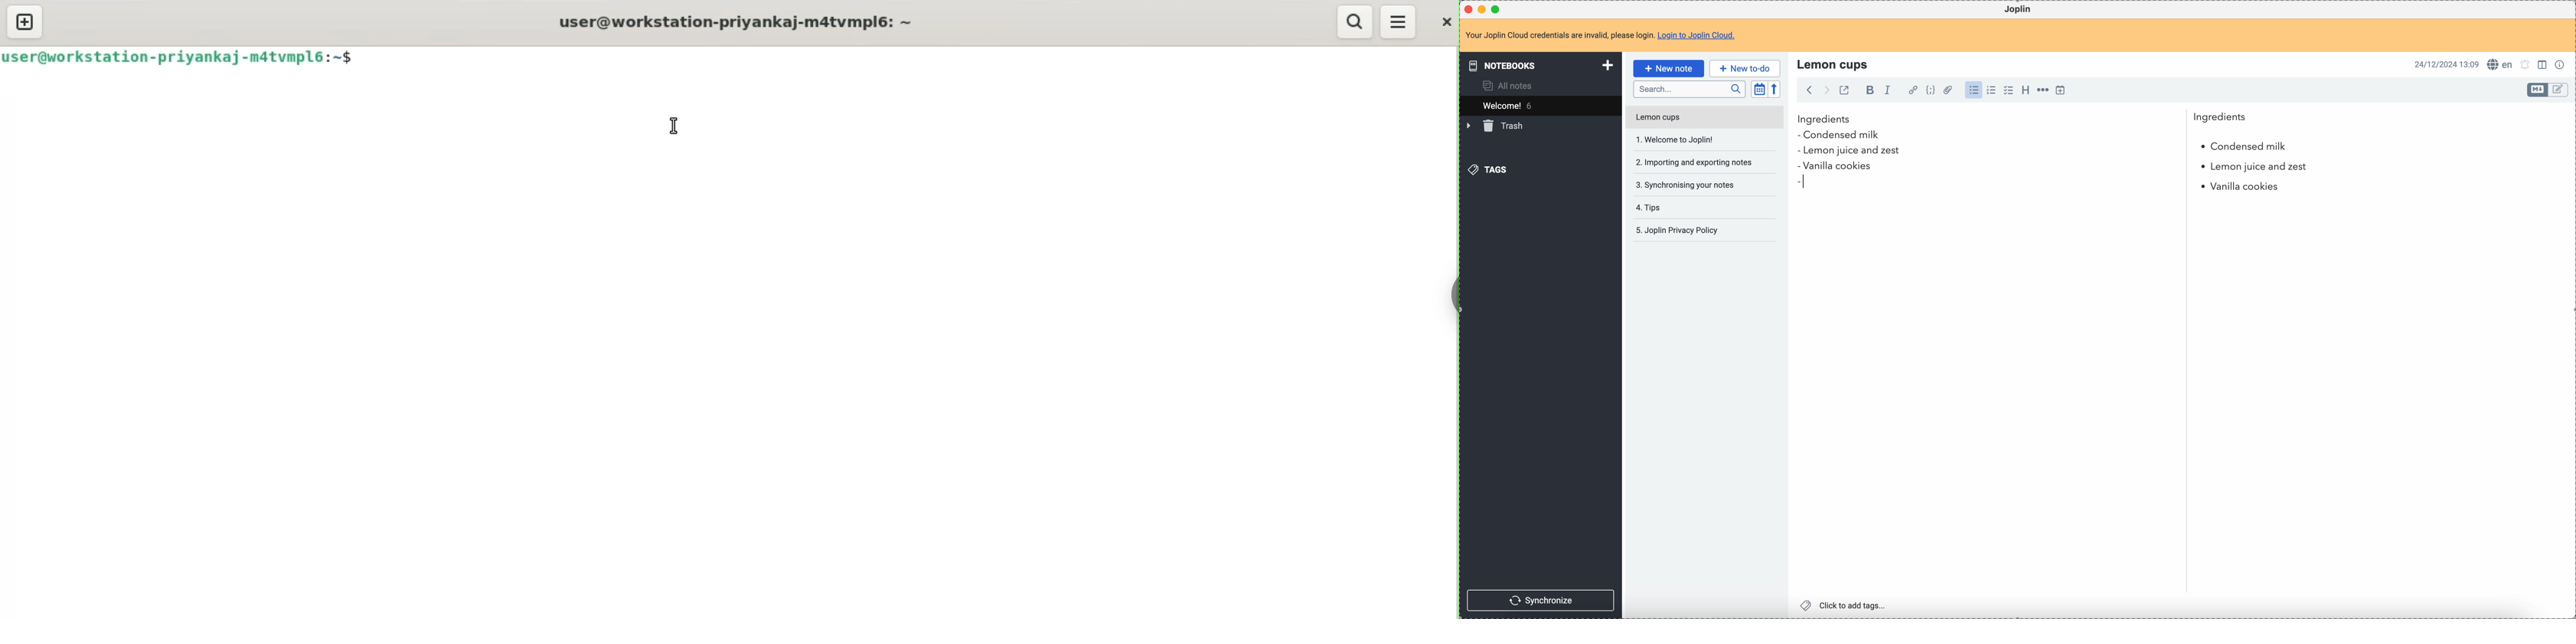 This screenshot has height=644, width=2576. Describe the element at coordinates (2008, 90) in the screenshot. I see `check list` at that location.